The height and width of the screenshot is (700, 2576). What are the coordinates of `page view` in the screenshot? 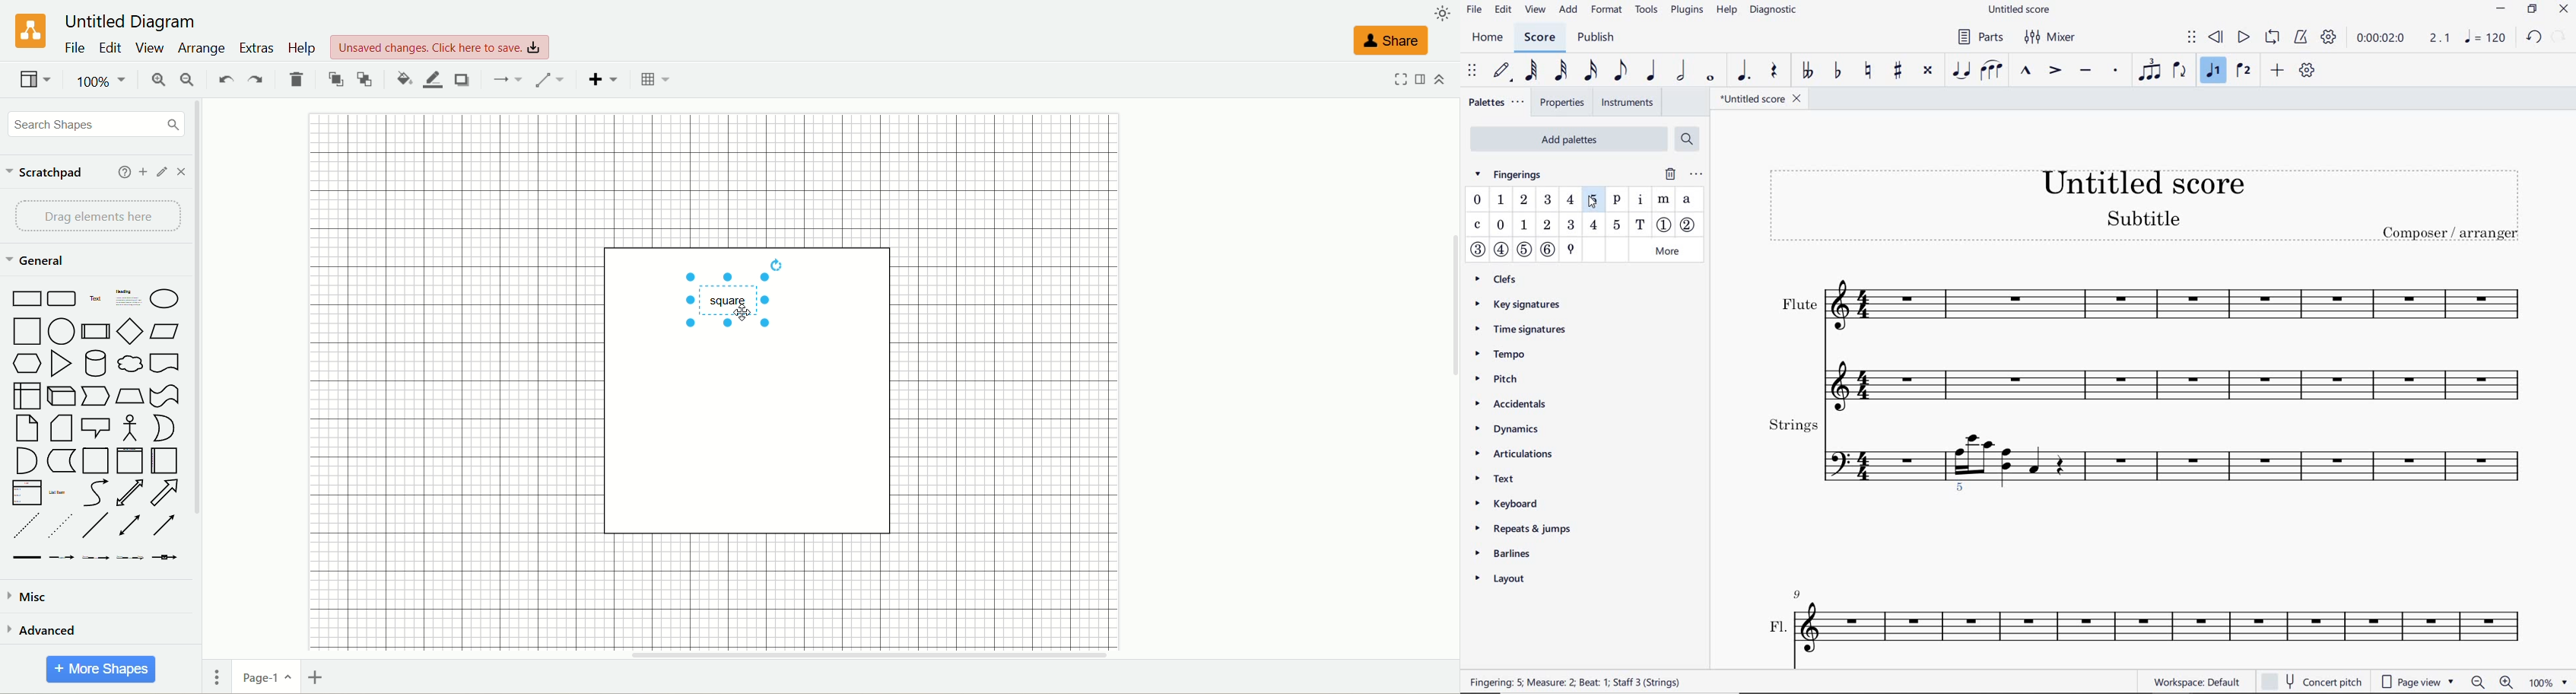 It's located at (2417, 683).